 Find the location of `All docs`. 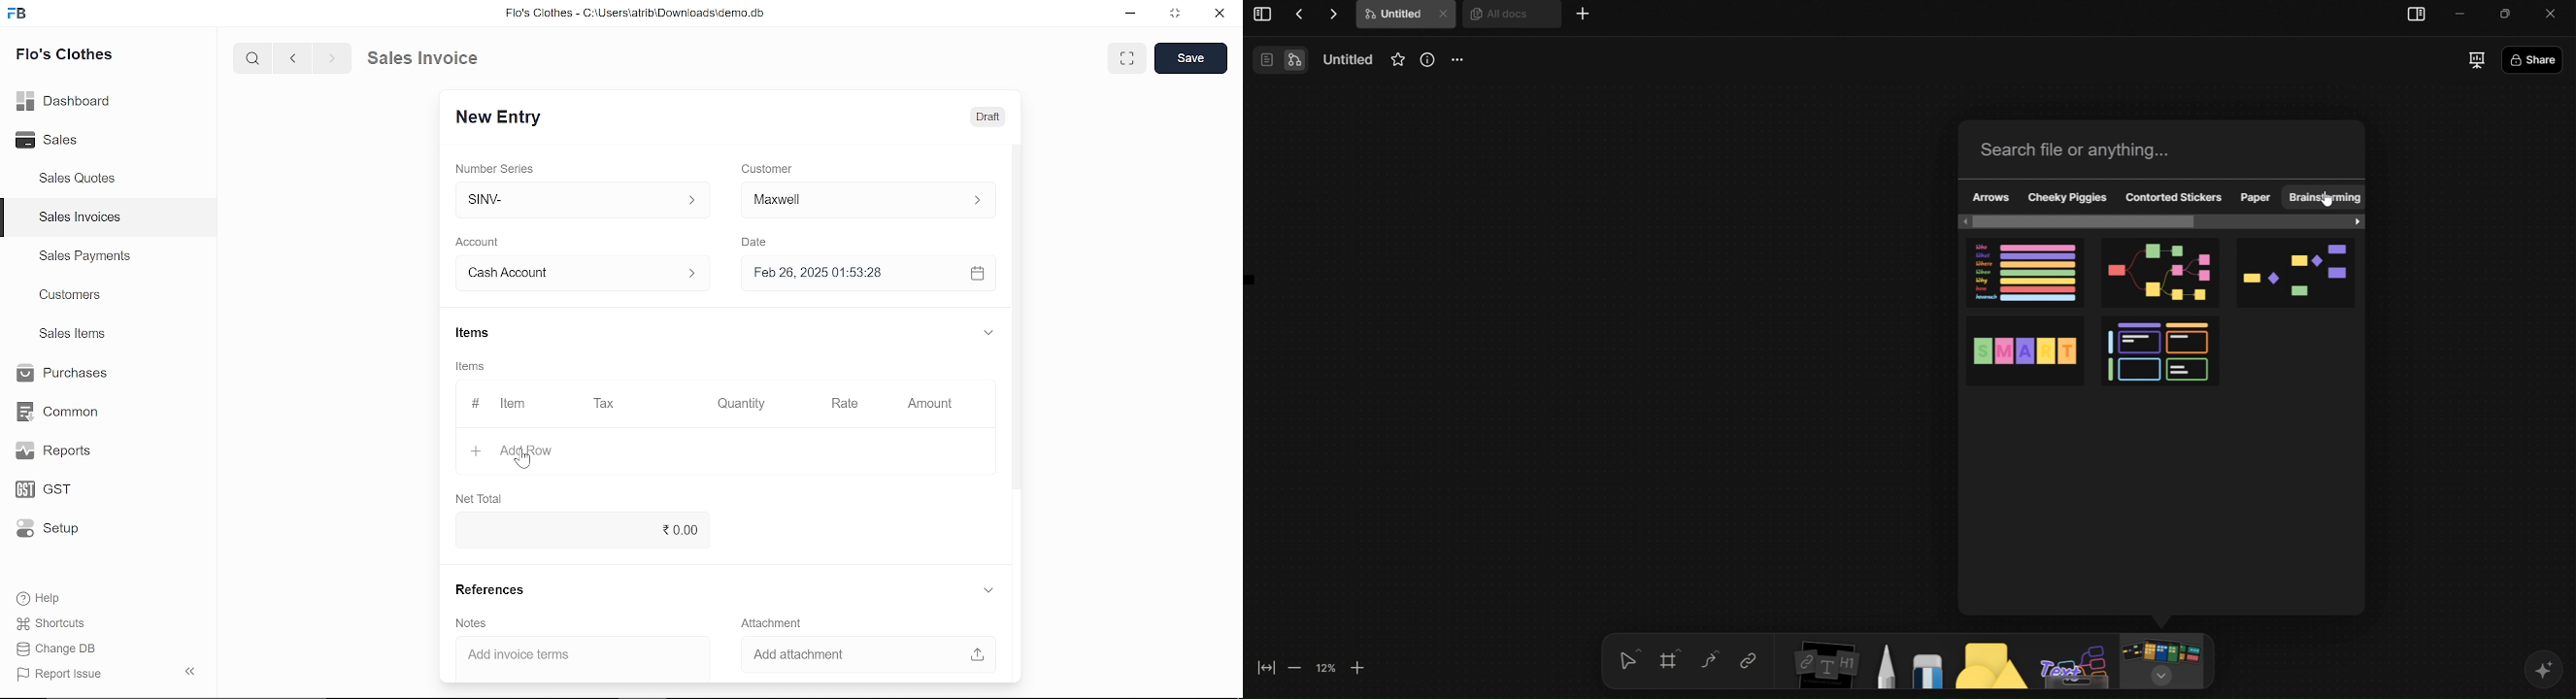

All docs is located at coordinates (1509, 20).